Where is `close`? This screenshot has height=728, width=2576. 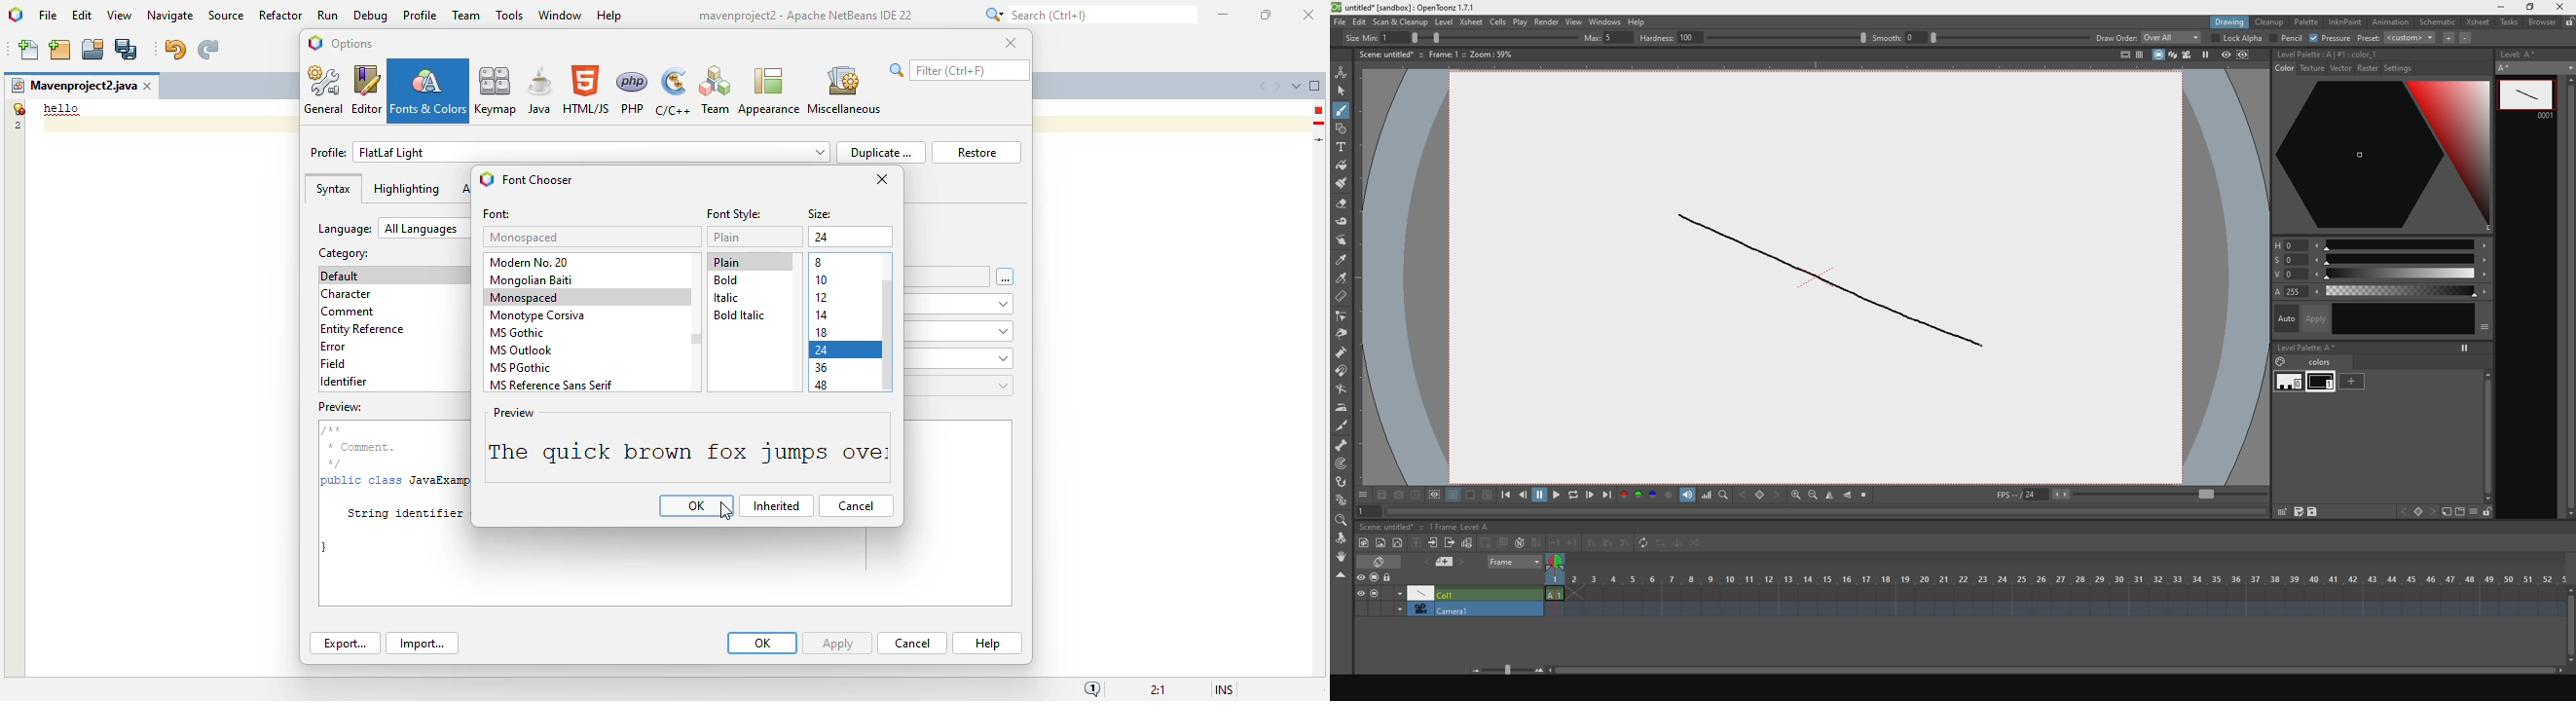
close is located at coordinates (882, 179).